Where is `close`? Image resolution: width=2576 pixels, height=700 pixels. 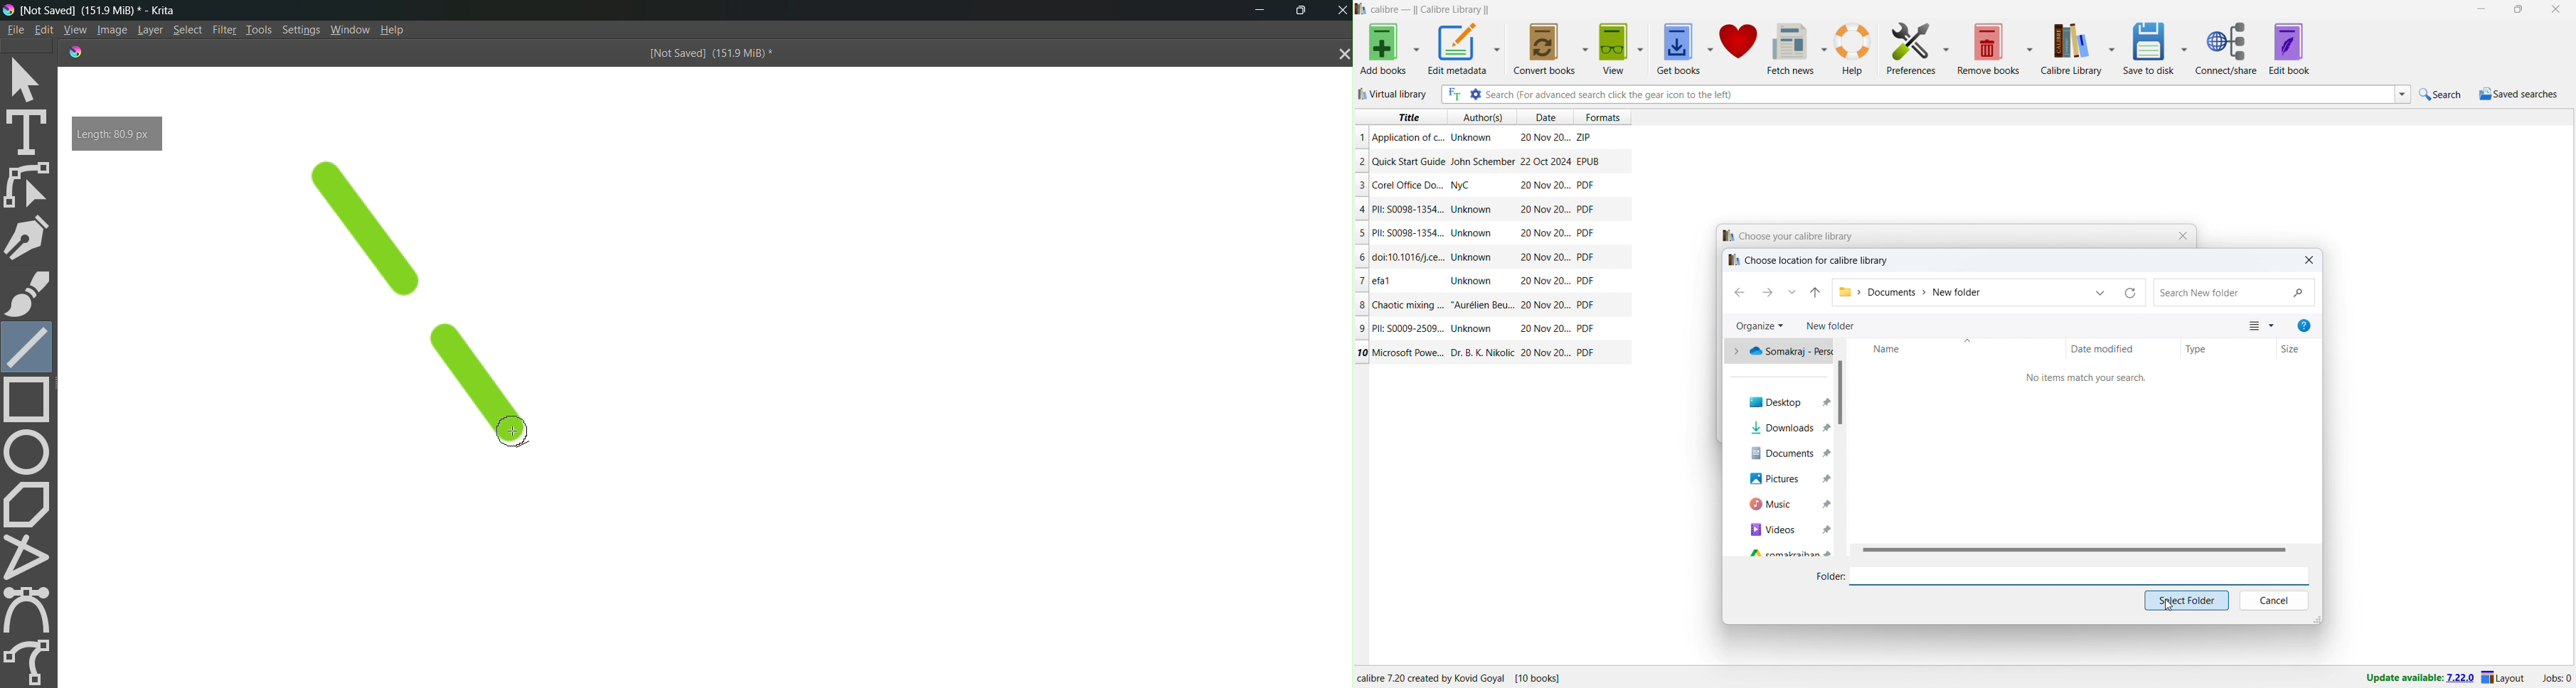
close is located at coordinates (2310, 259).